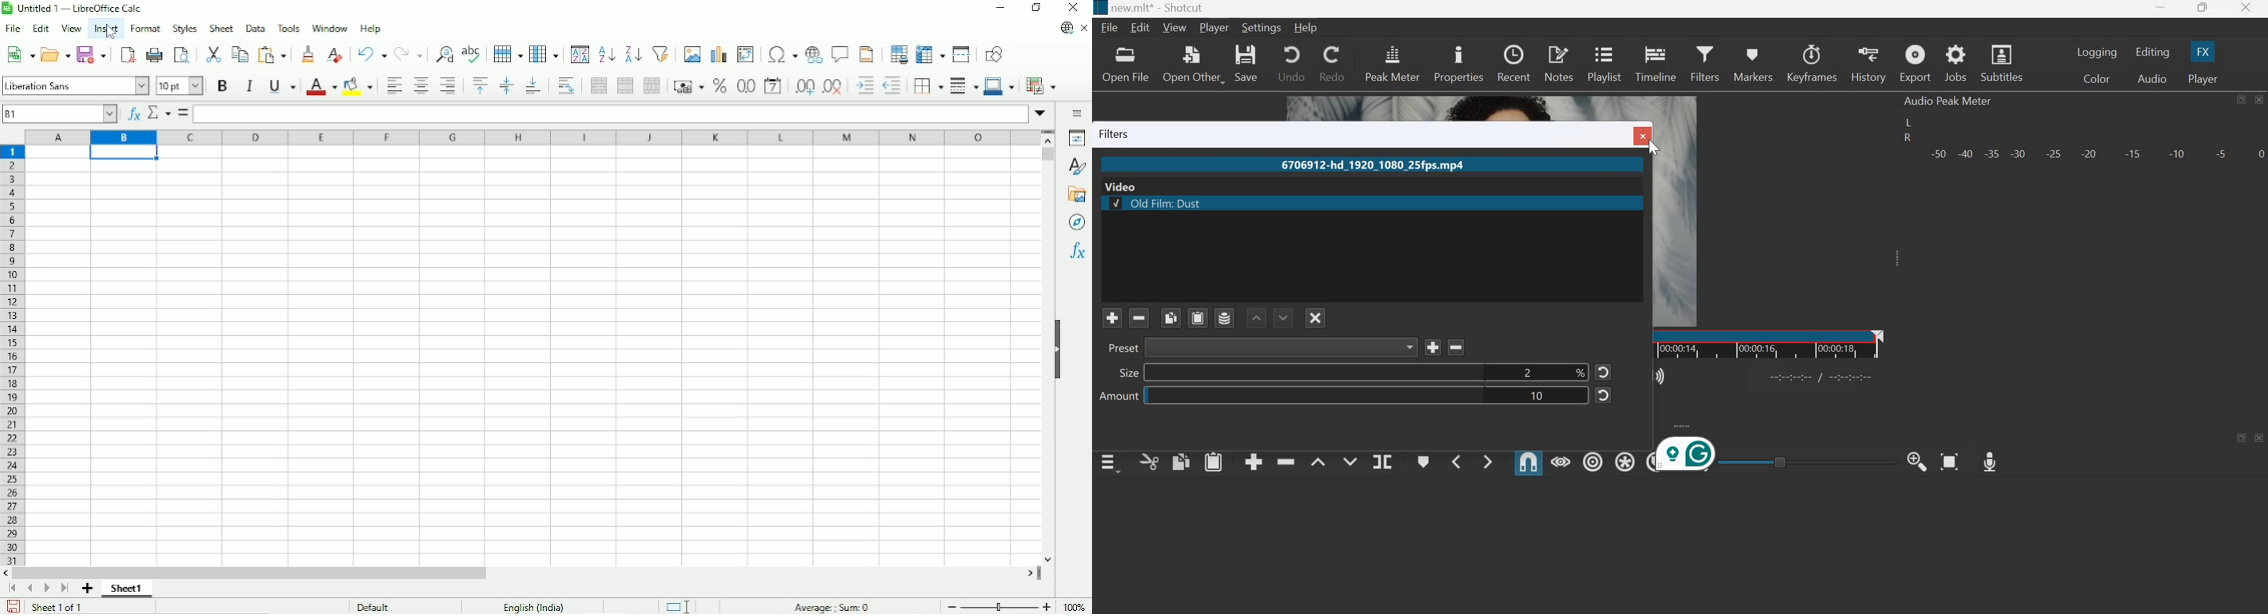 This screenshot has height=616, width=2268. Describe the element at coordinates (1424, 462) in the screenshot. I see `Create/edit marker` at that location.